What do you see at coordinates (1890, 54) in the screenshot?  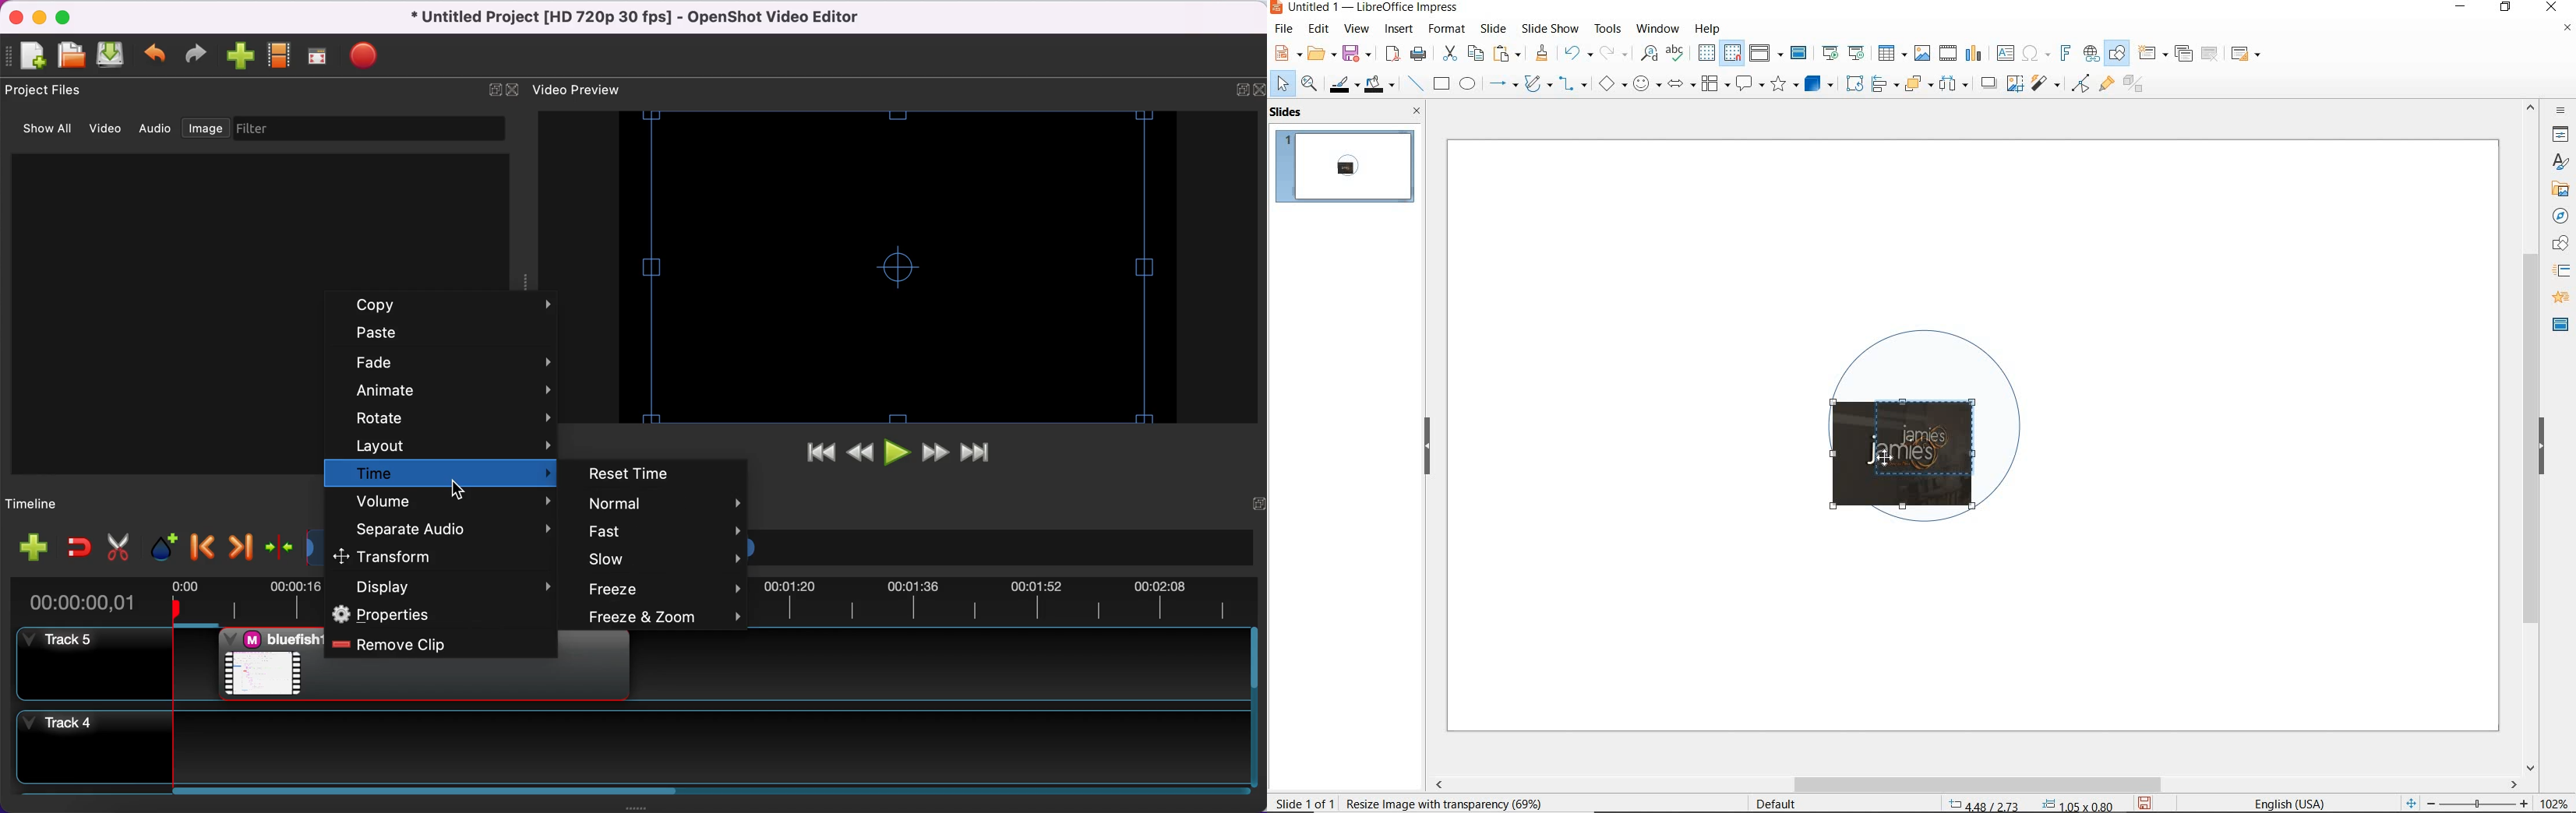 I see `insert table` at bounding box center [1890, 54].